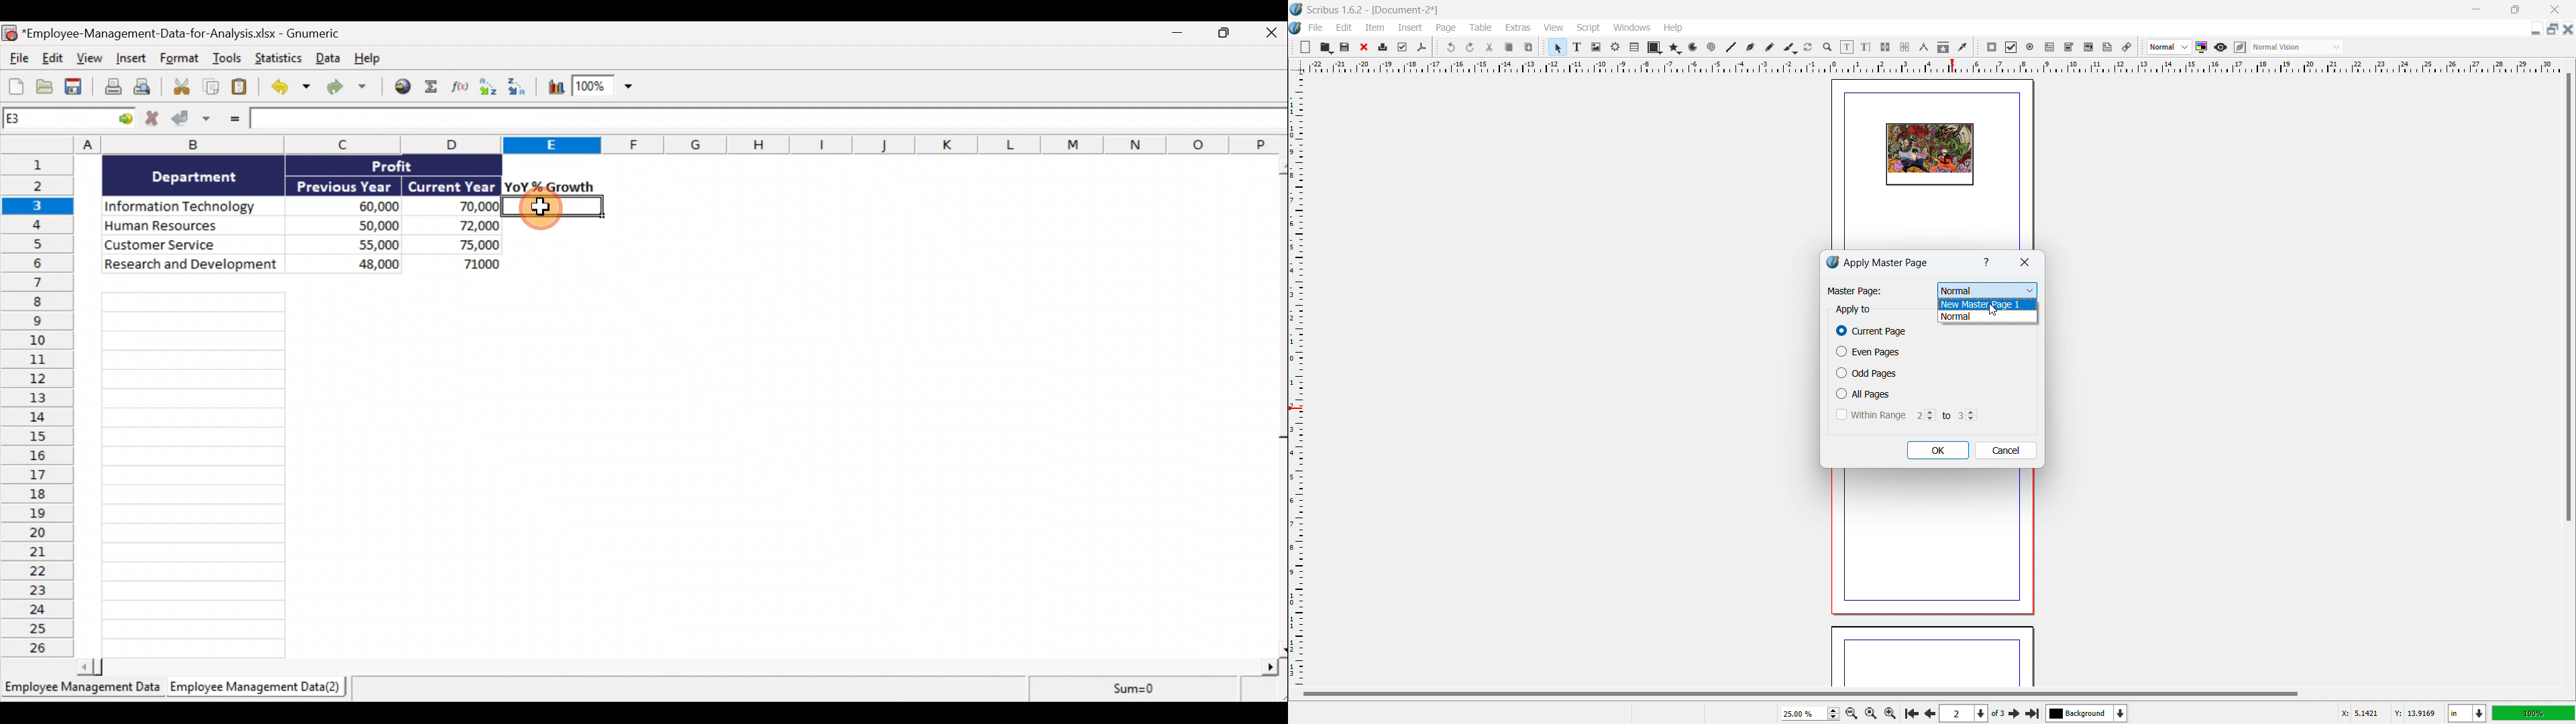 This screenshot has height=728, width=2576. Describe the element at coordinates (2568, 29) in the screenshot. I see `close document` at that location.